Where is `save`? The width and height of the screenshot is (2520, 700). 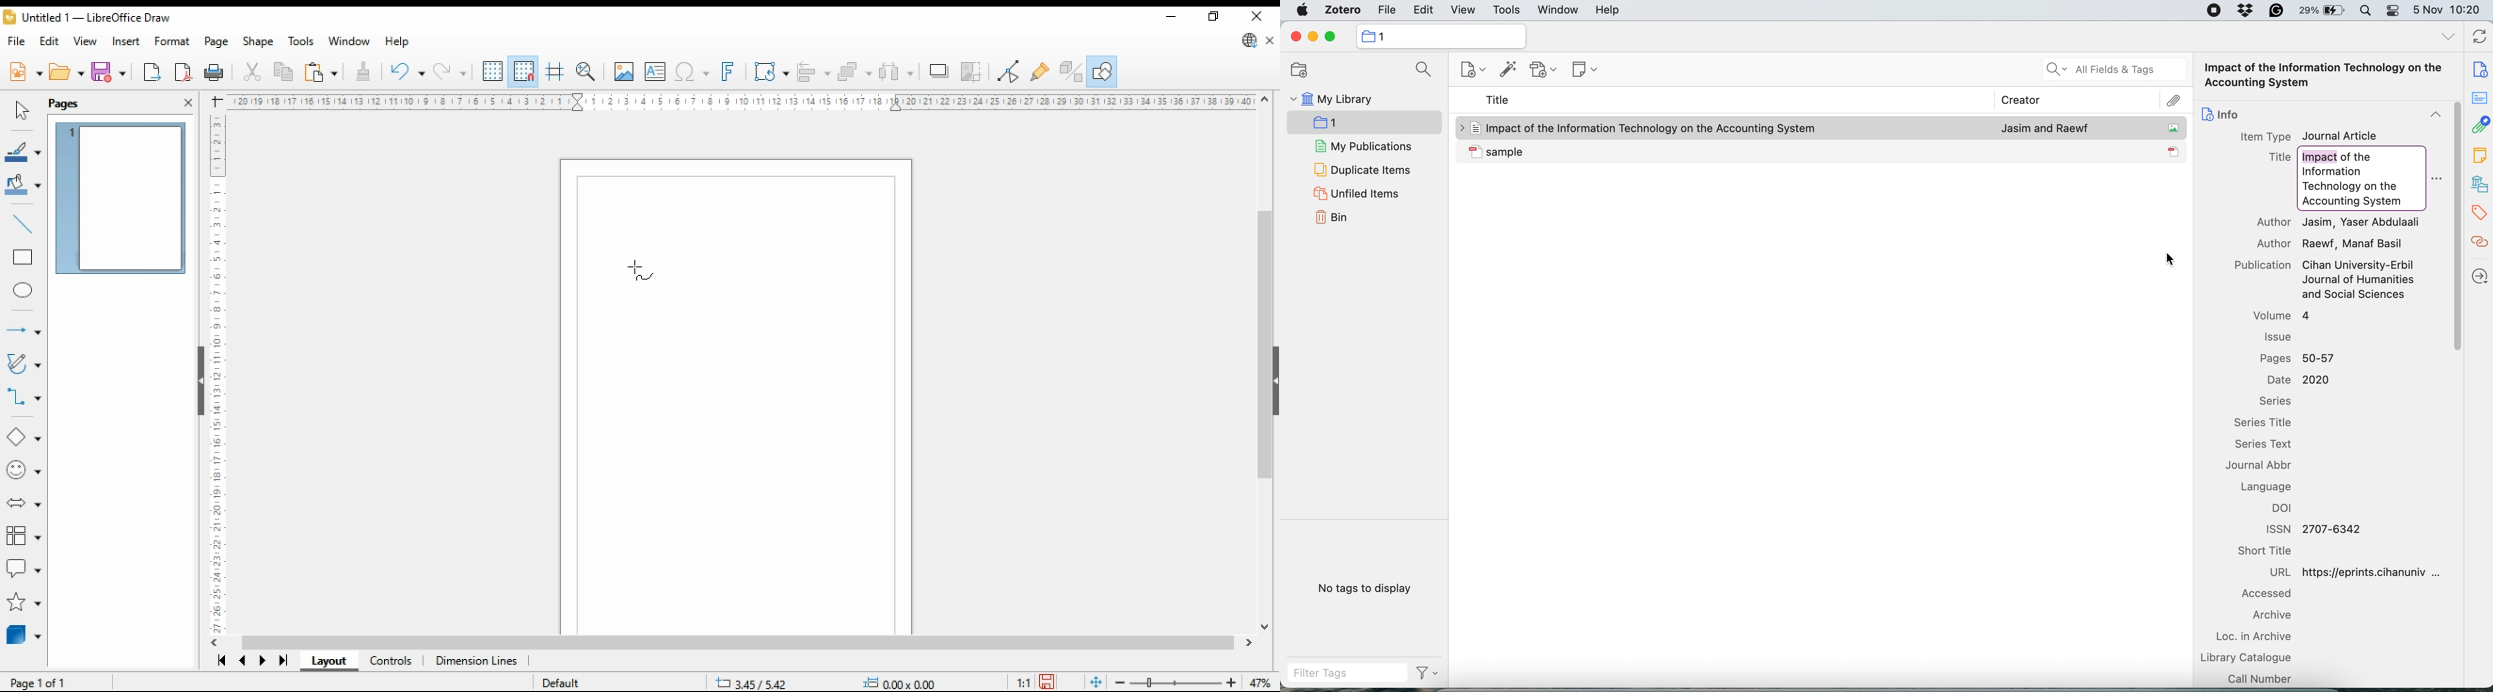 save is located at coordinates (1046, 682).